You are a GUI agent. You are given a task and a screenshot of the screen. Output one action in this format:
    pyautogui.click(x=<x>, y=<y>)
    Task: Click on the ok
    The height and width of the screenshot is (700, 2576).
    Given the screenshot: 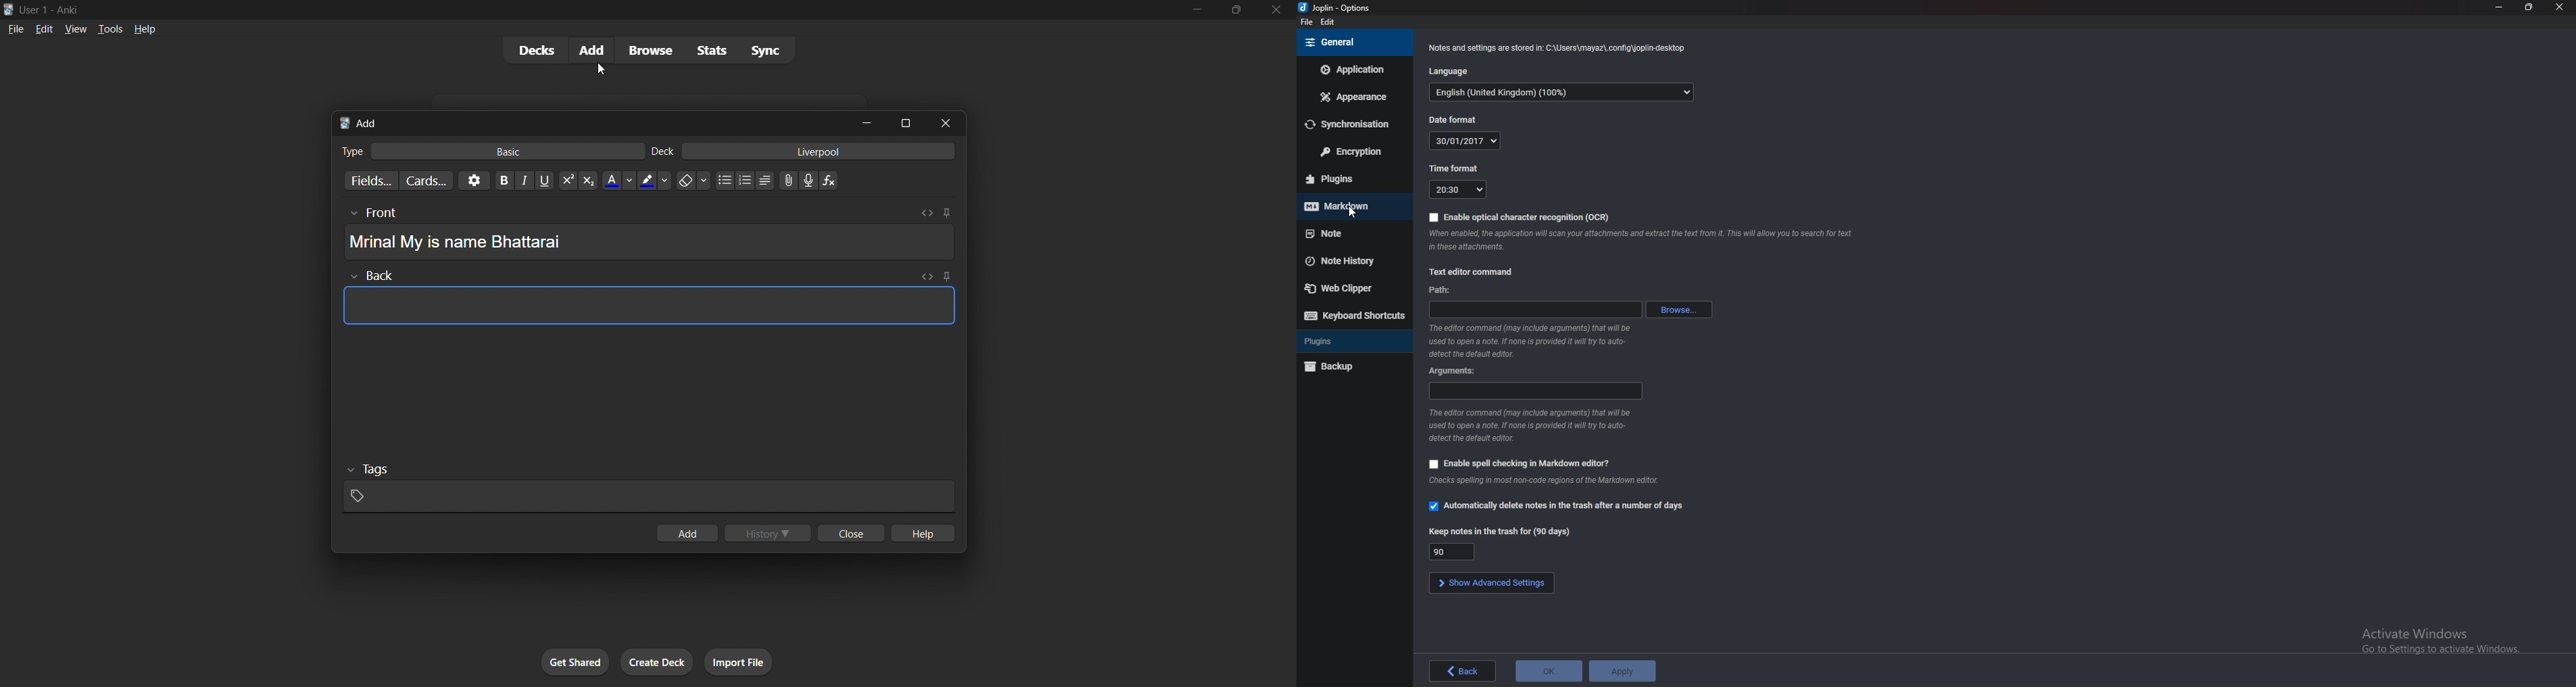 What is the action you would take?
    pyautogui.click(x=1550, y=670)
    